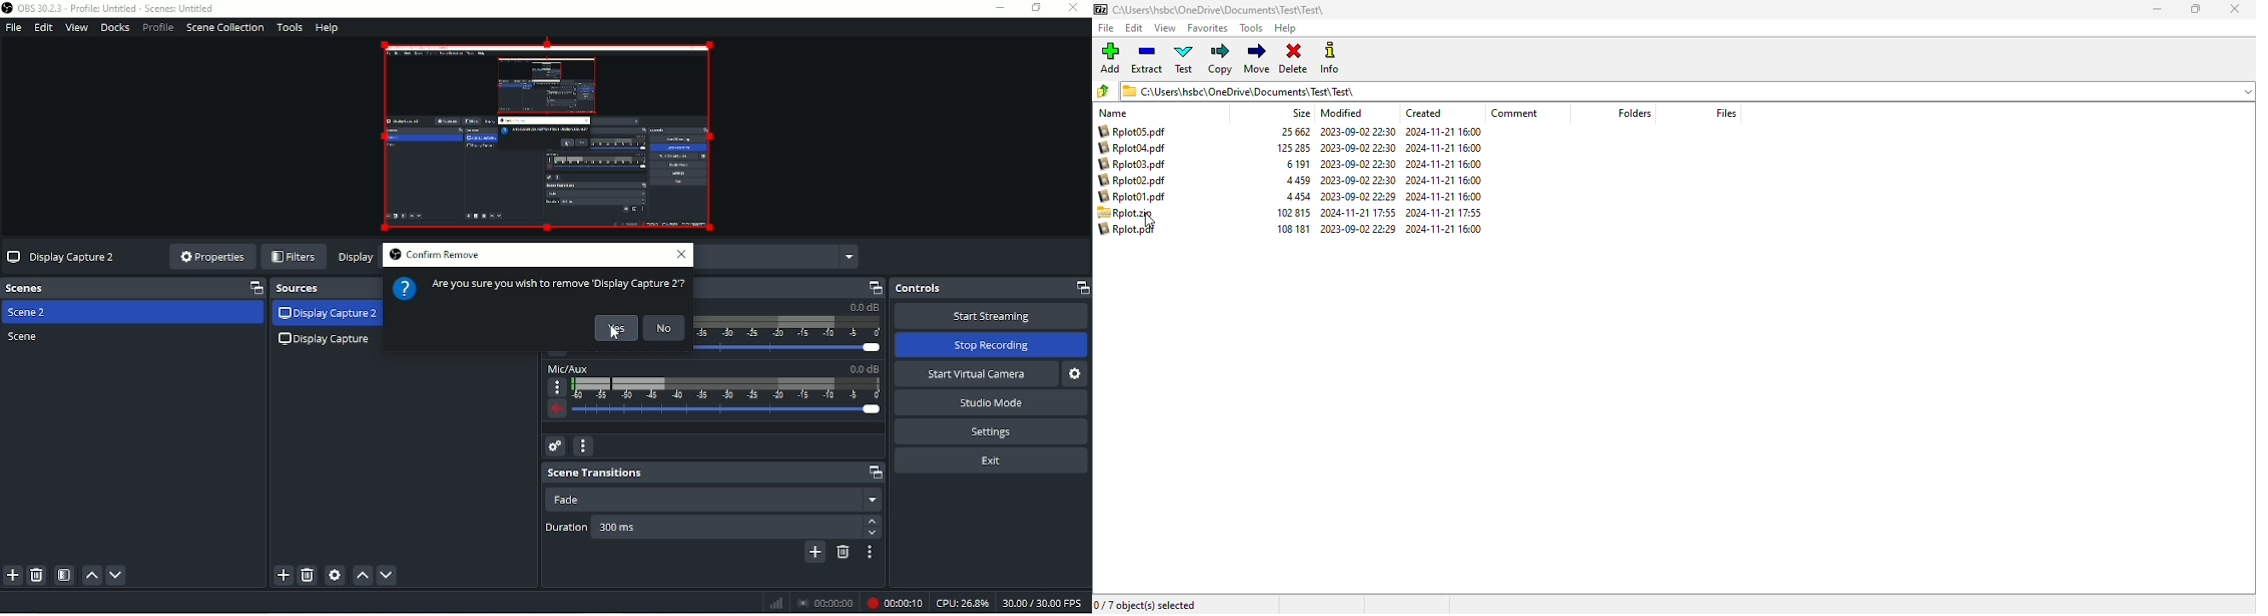 Image resolution: width=2268 pixels, height=616 pixels. Describe the element at coordinates (45, 28) in the screenshot. I see `Edit` at that location.